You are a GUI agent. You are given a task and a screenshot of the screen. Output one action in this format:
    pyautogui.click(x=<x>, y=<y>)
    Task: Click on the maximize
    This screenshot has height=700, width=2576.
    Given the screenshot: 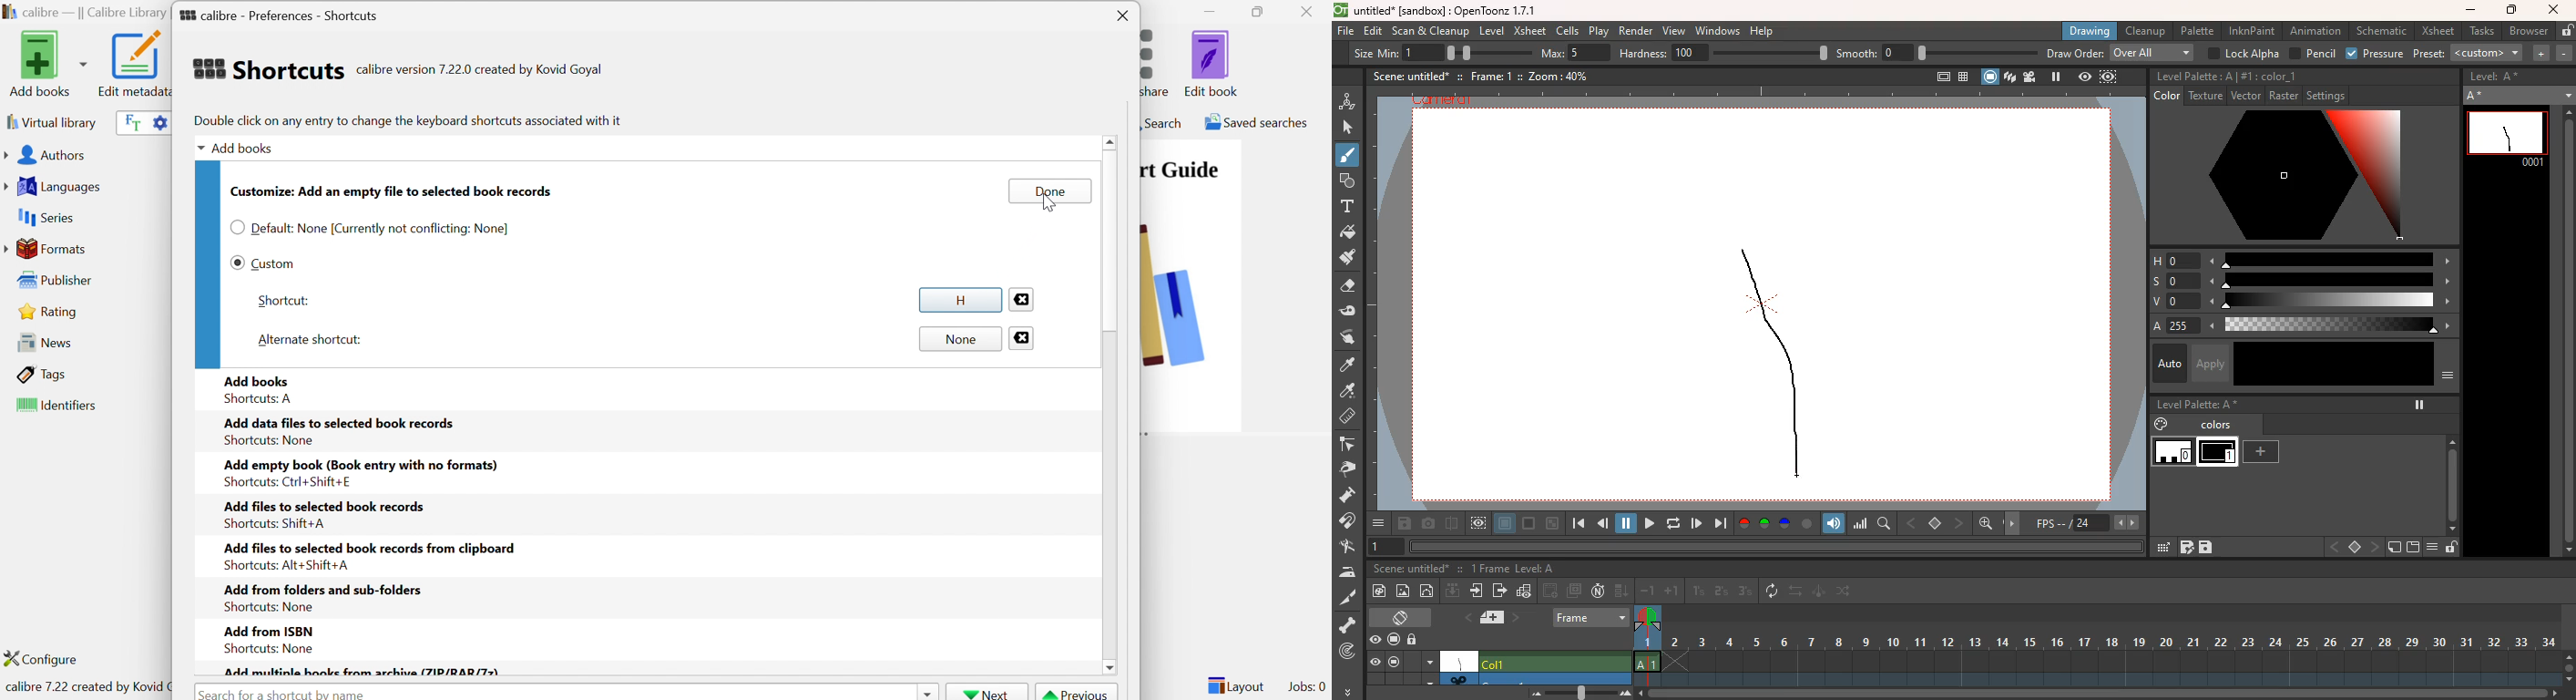 What is the action you would take?
    pyautogui.click(x=2513, y=10)
    